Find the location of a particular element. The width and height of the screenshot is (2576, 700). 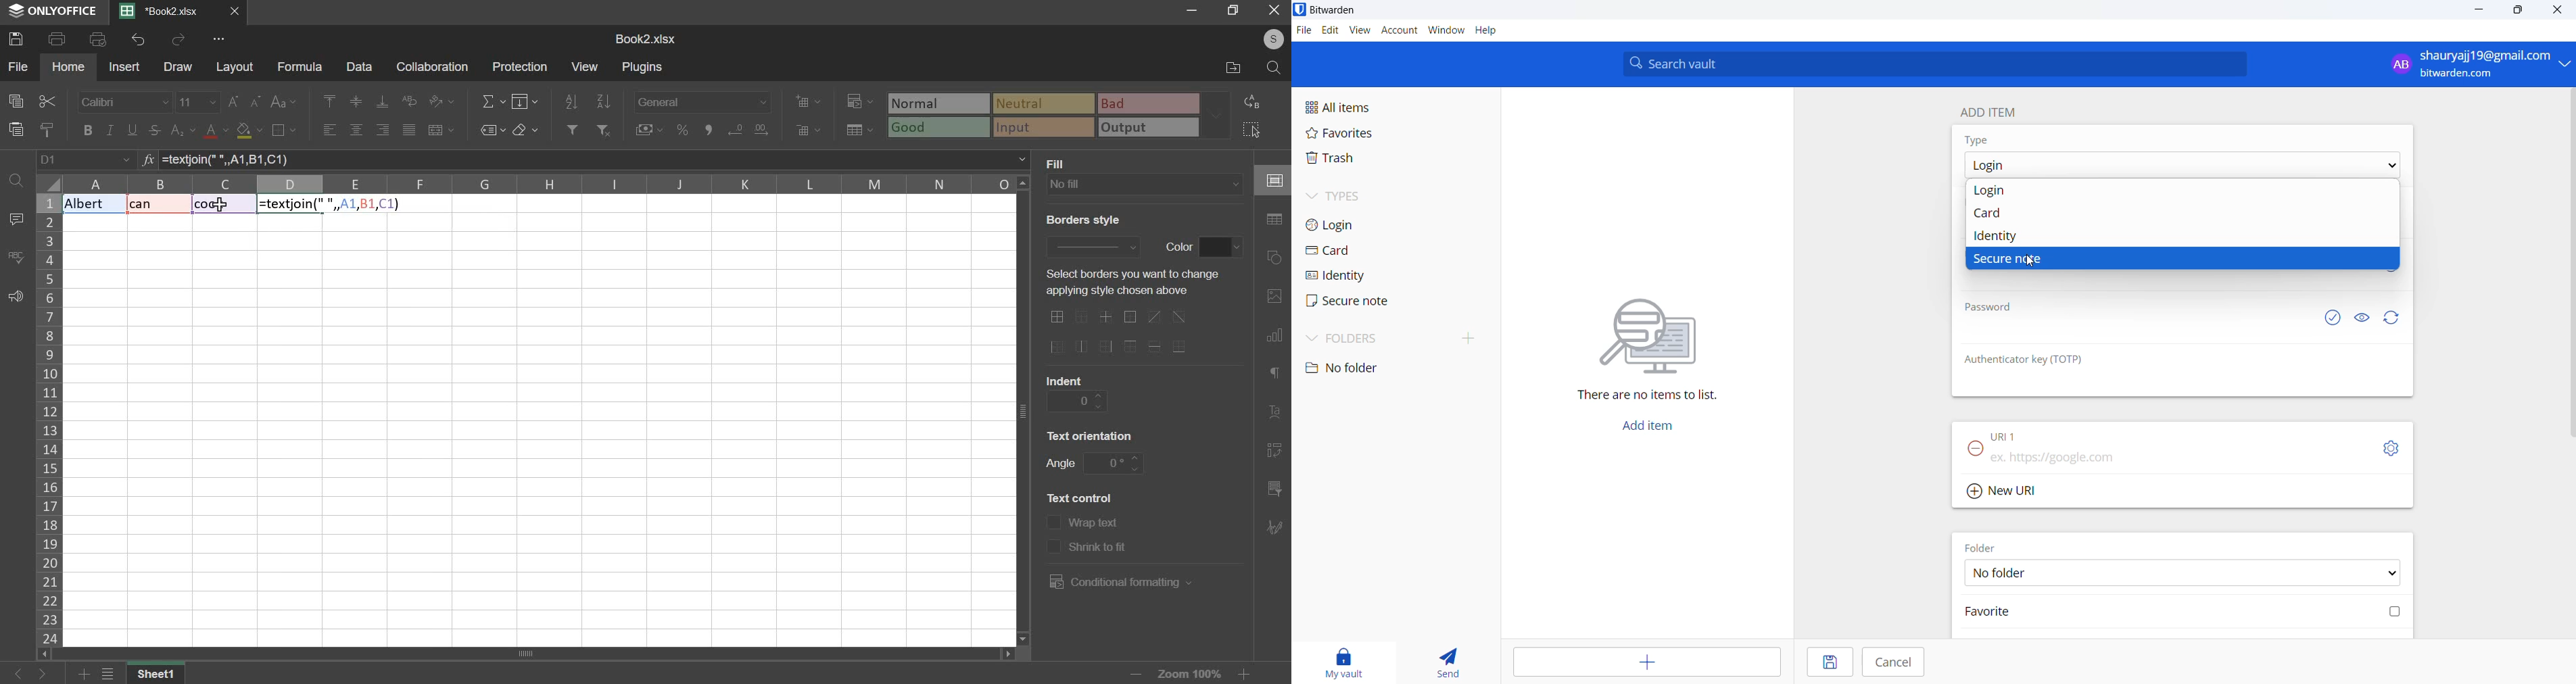

protection is located at coordinates (523, 66).